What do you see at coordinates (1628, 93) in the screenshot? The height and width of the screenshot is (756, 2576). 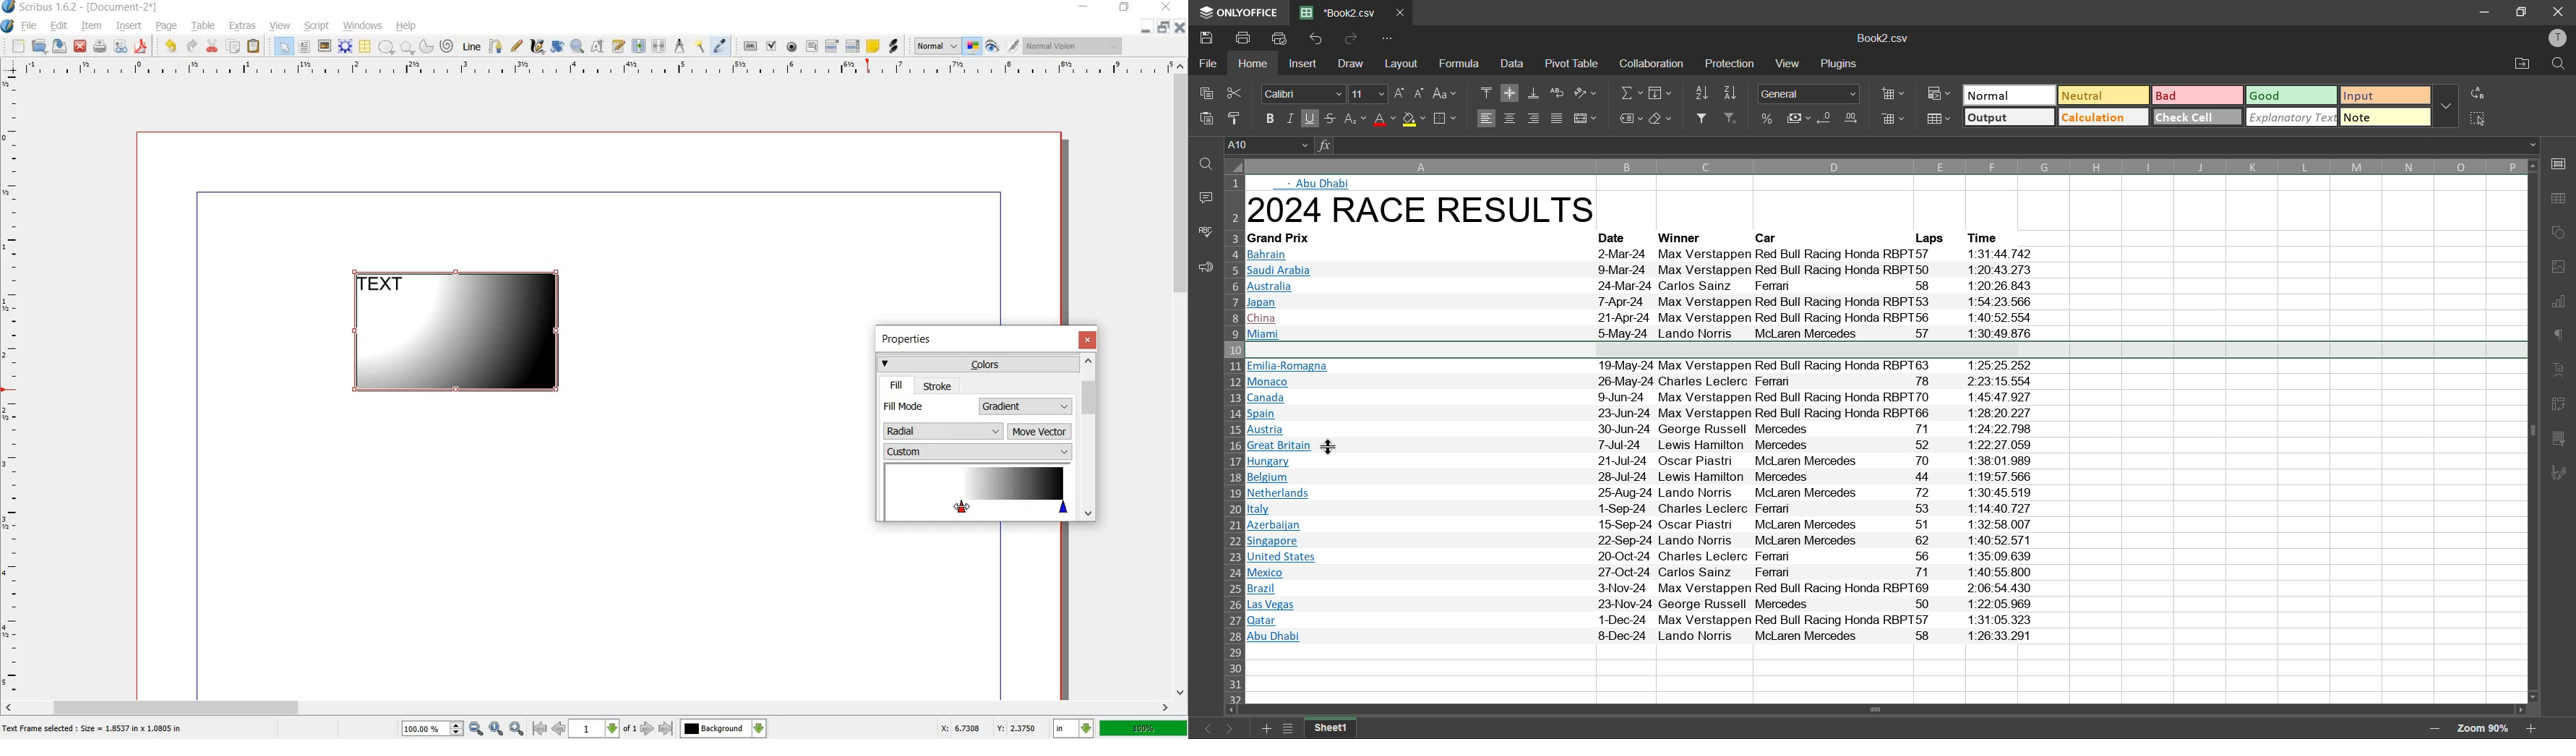 I see `summation` at bounding box center [1628, 93].